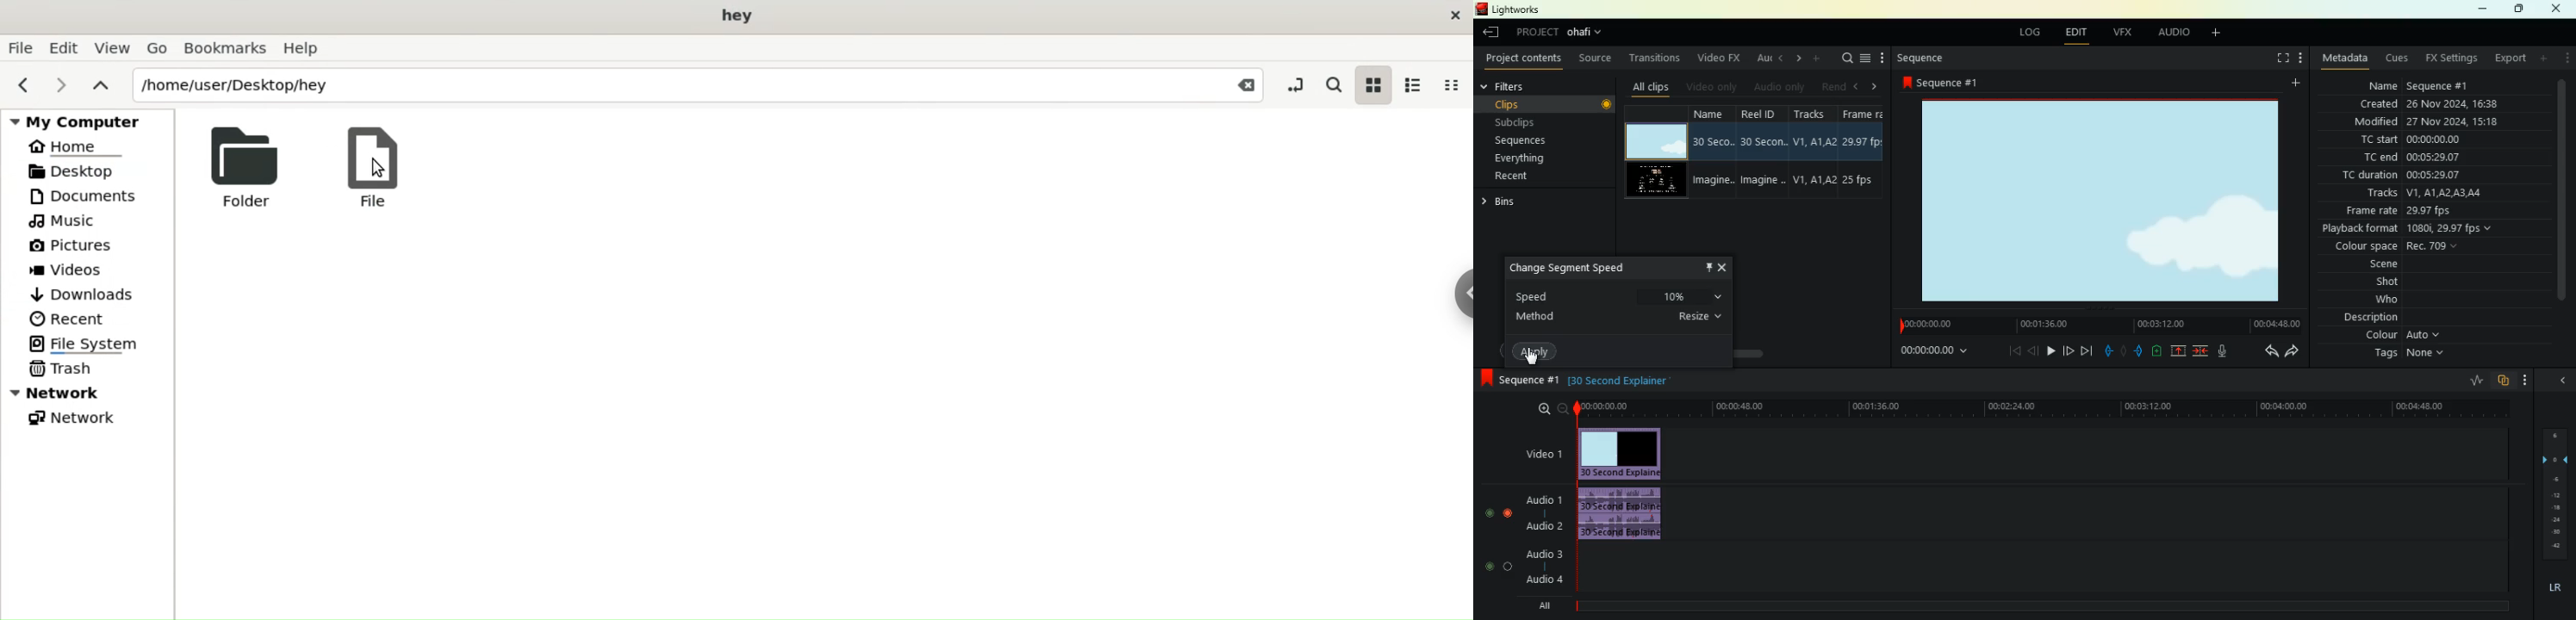 Image resolution: width=2576 pixels, height=644 pixels. Describe the element at coordinates (1597, 59) in the screenshot. I see `source` at that location.